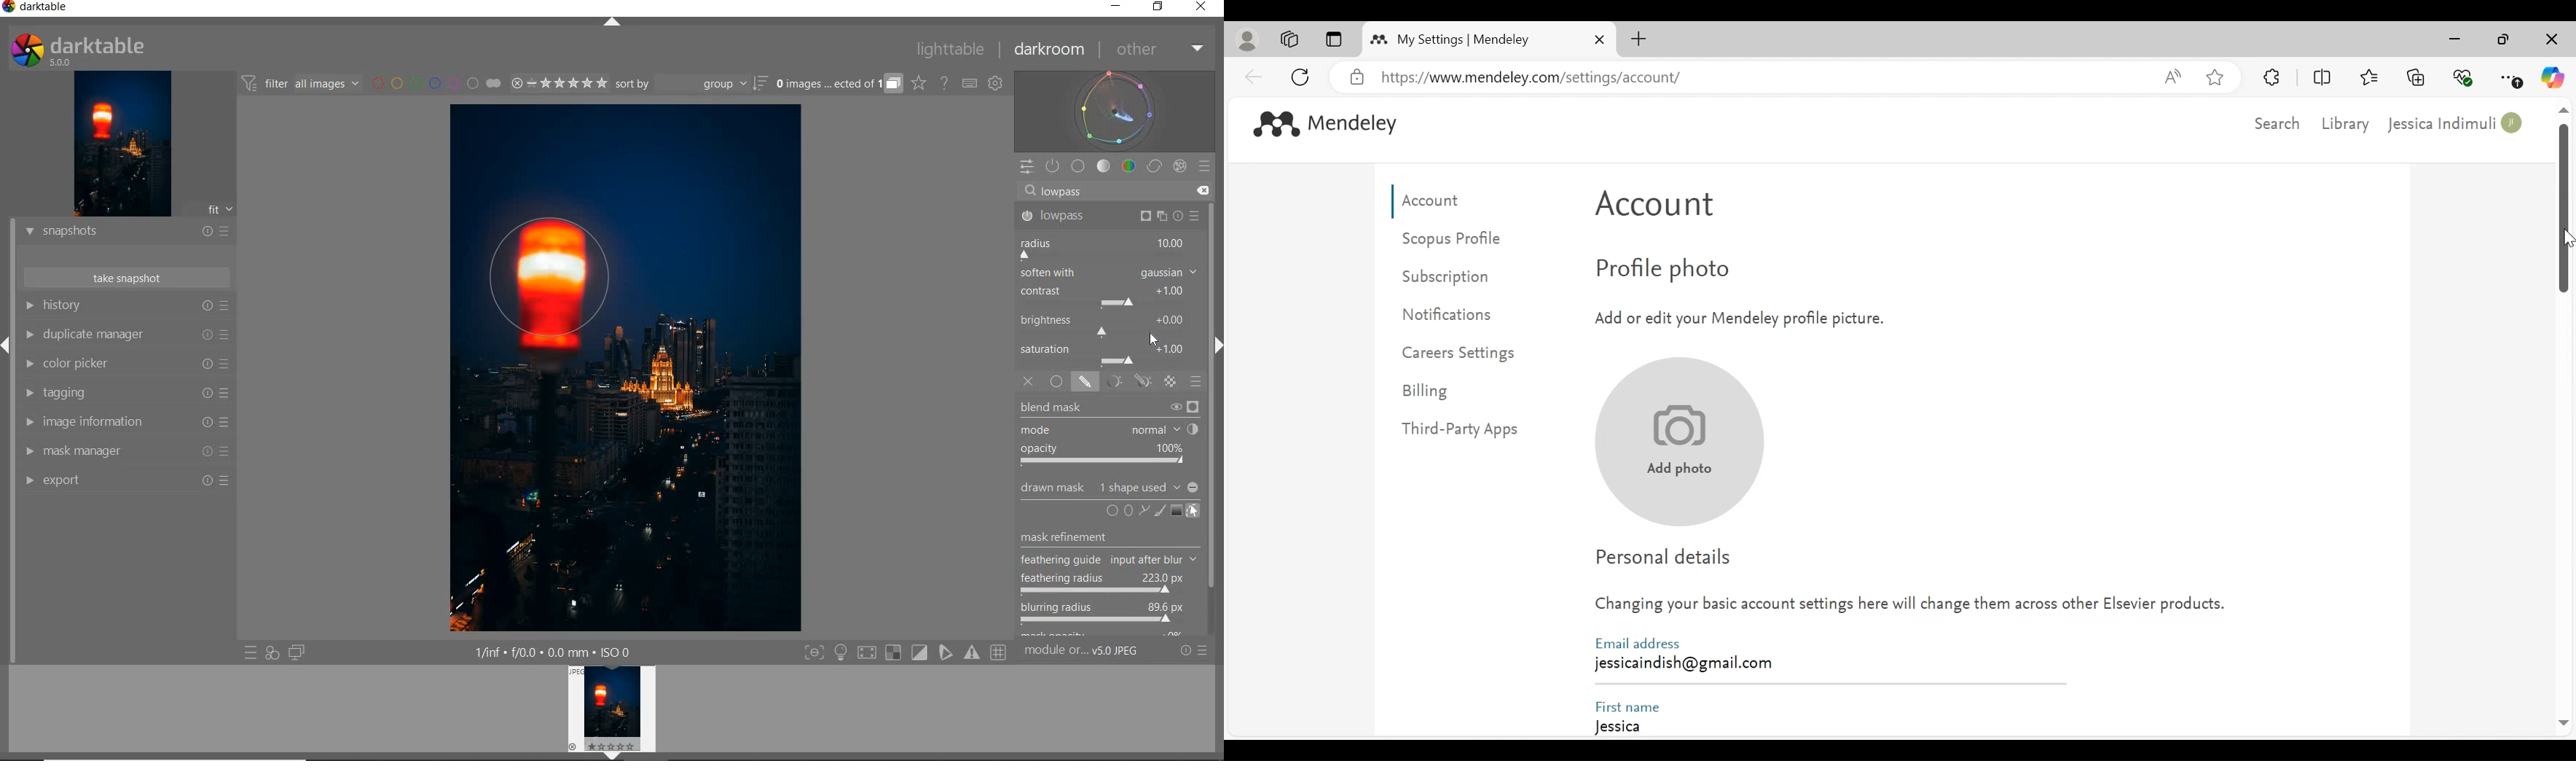 The height and width of the screenshot is (784, 2576). I want to click on LIGHTTABLE, so click(952, 48).